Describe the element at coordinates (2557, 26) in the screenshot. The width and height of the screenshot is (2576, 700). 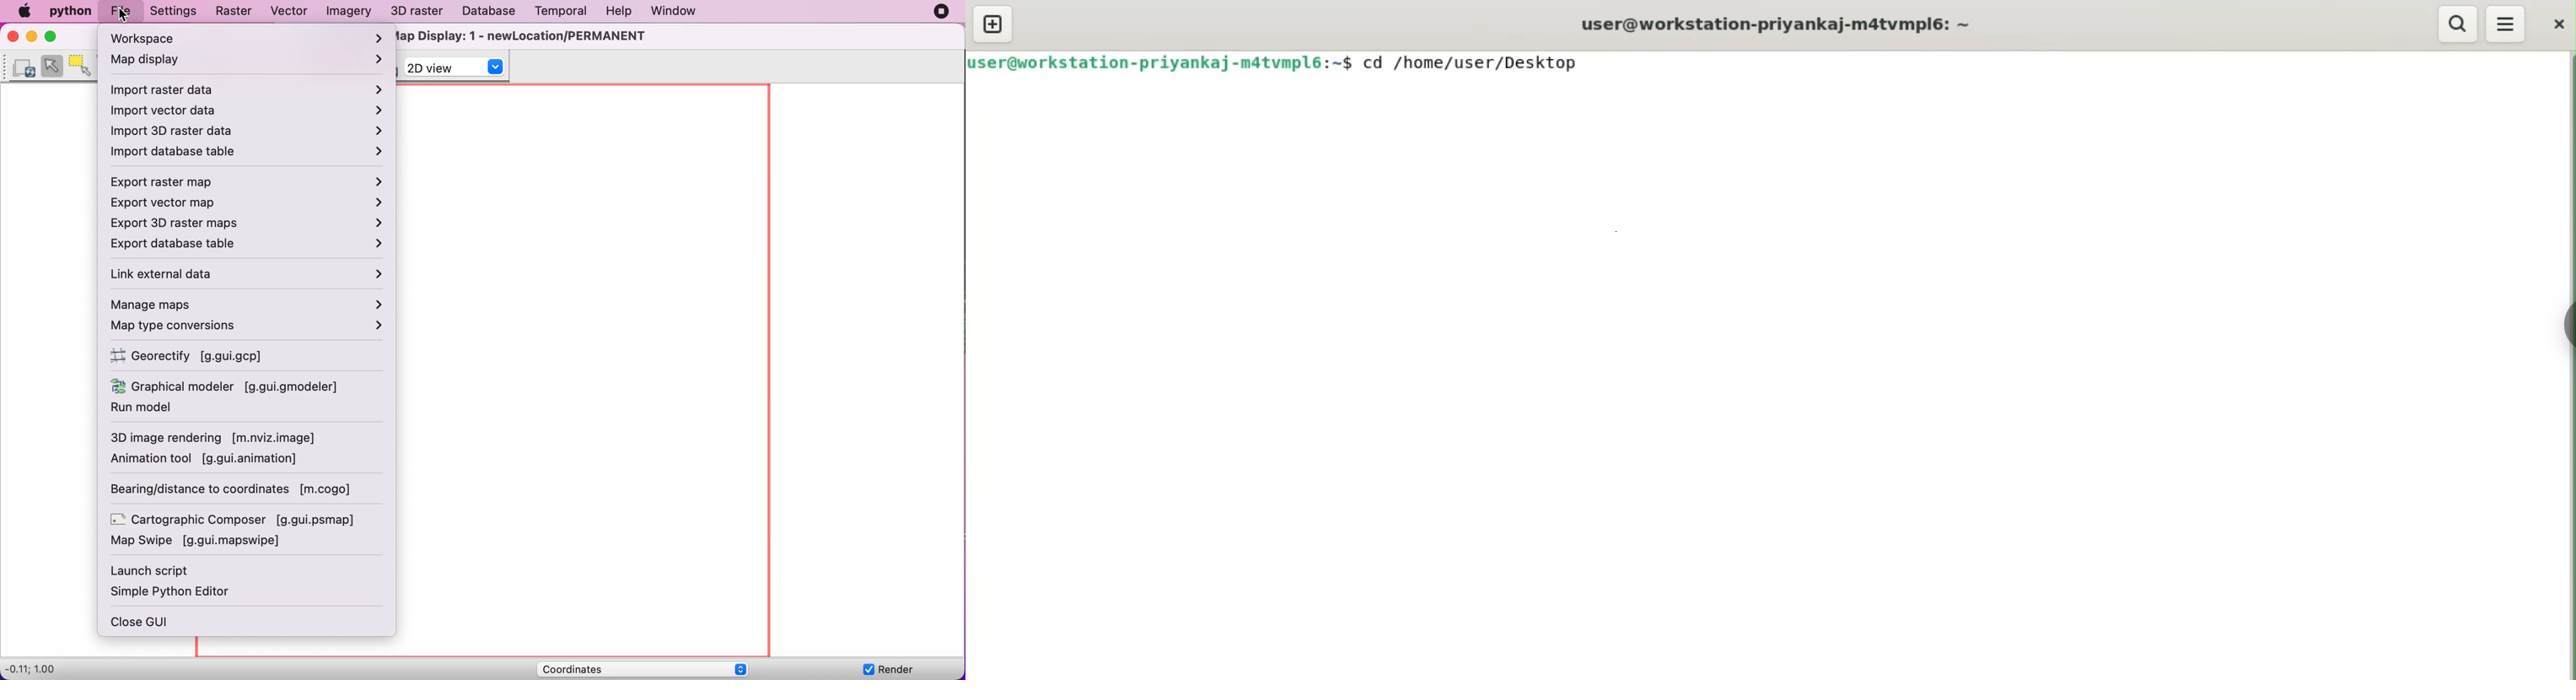
I see `close` at that location.